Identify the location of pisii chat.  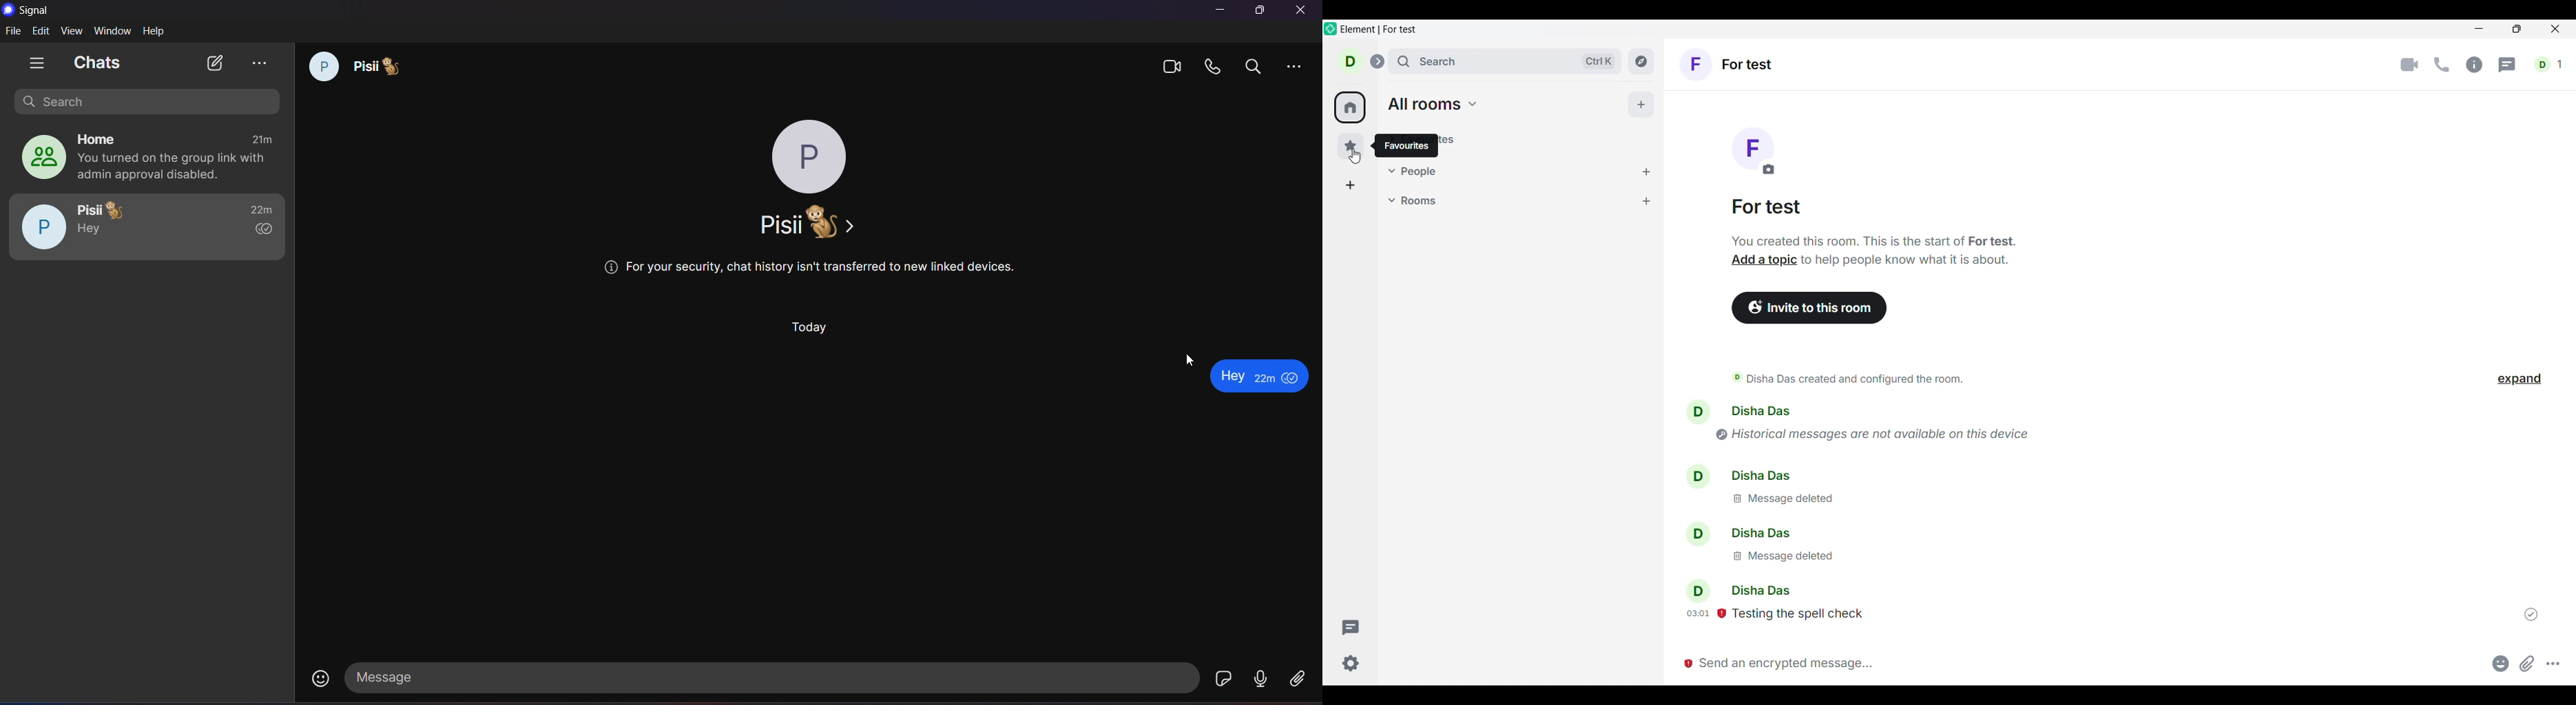
(147, 228).